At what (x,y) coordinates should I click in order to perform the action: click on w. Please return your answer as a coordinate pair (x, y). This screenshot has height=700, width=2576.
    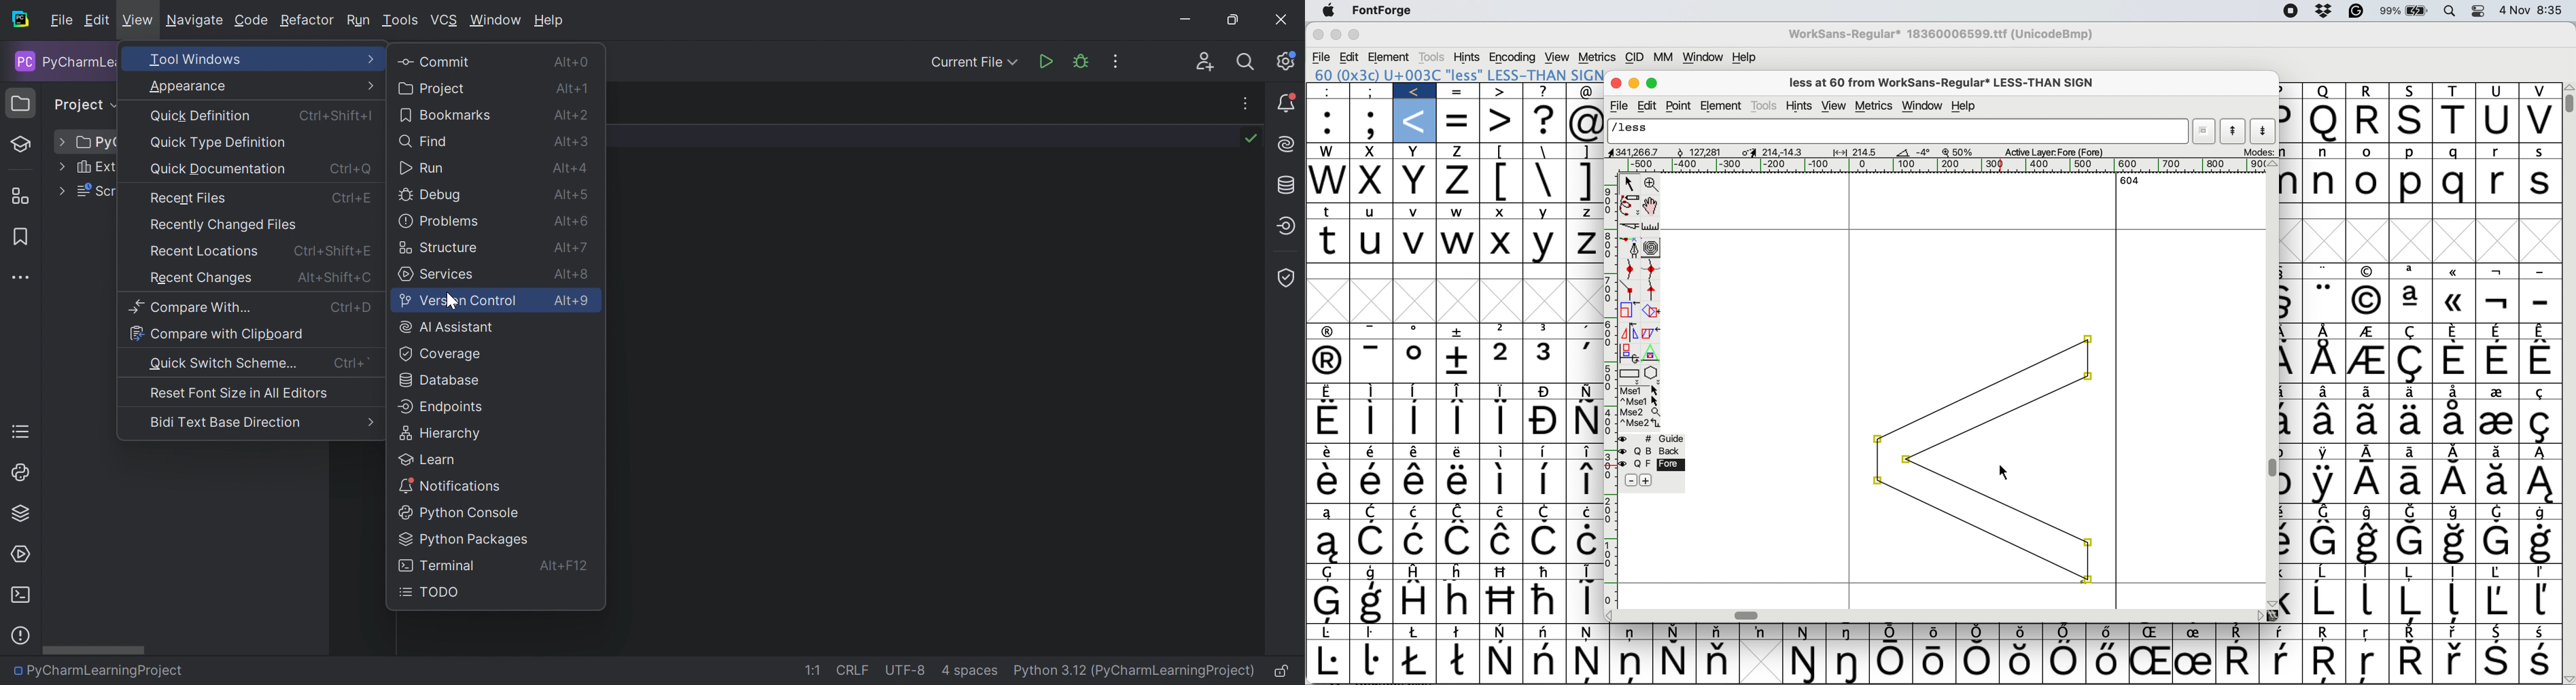
    Looking at the image, I should click on (1328, 182).